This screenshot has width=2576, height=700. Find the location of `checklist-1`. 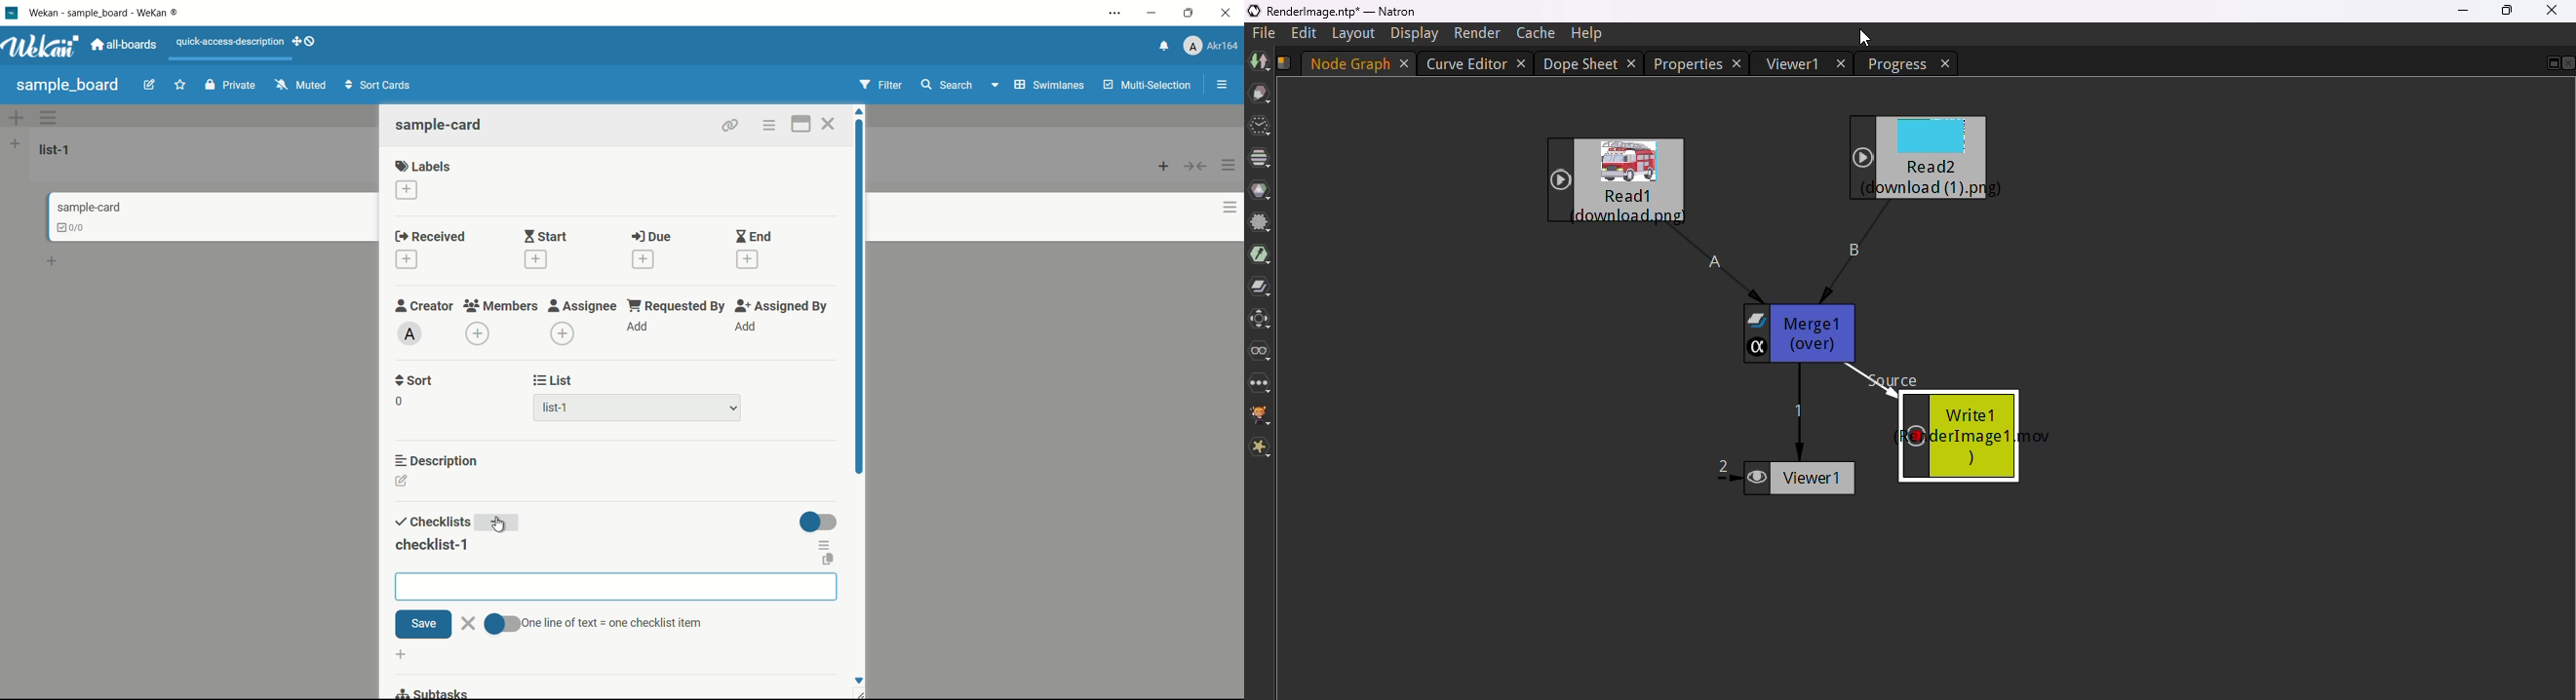

checklist-1 is located at coordinates (431, 545).